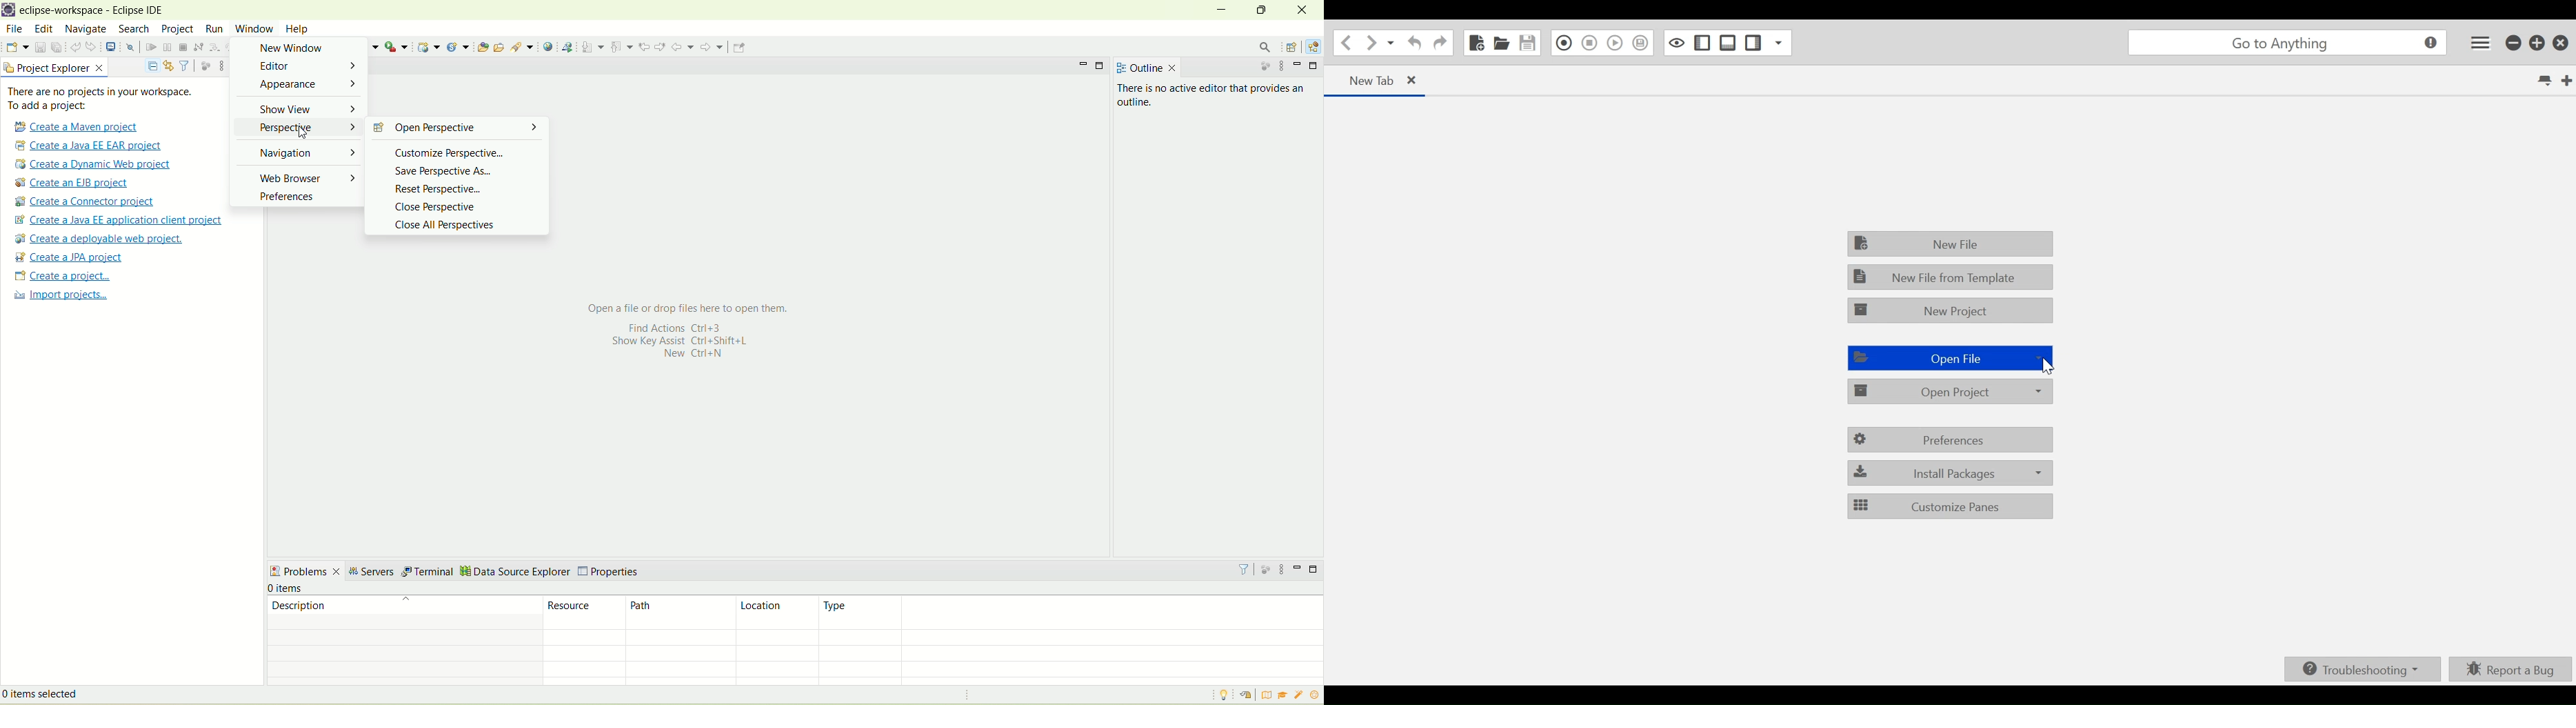 The width and height of the screenshot is (2576, 728). I want to click on minimize, so click(1081, 64).